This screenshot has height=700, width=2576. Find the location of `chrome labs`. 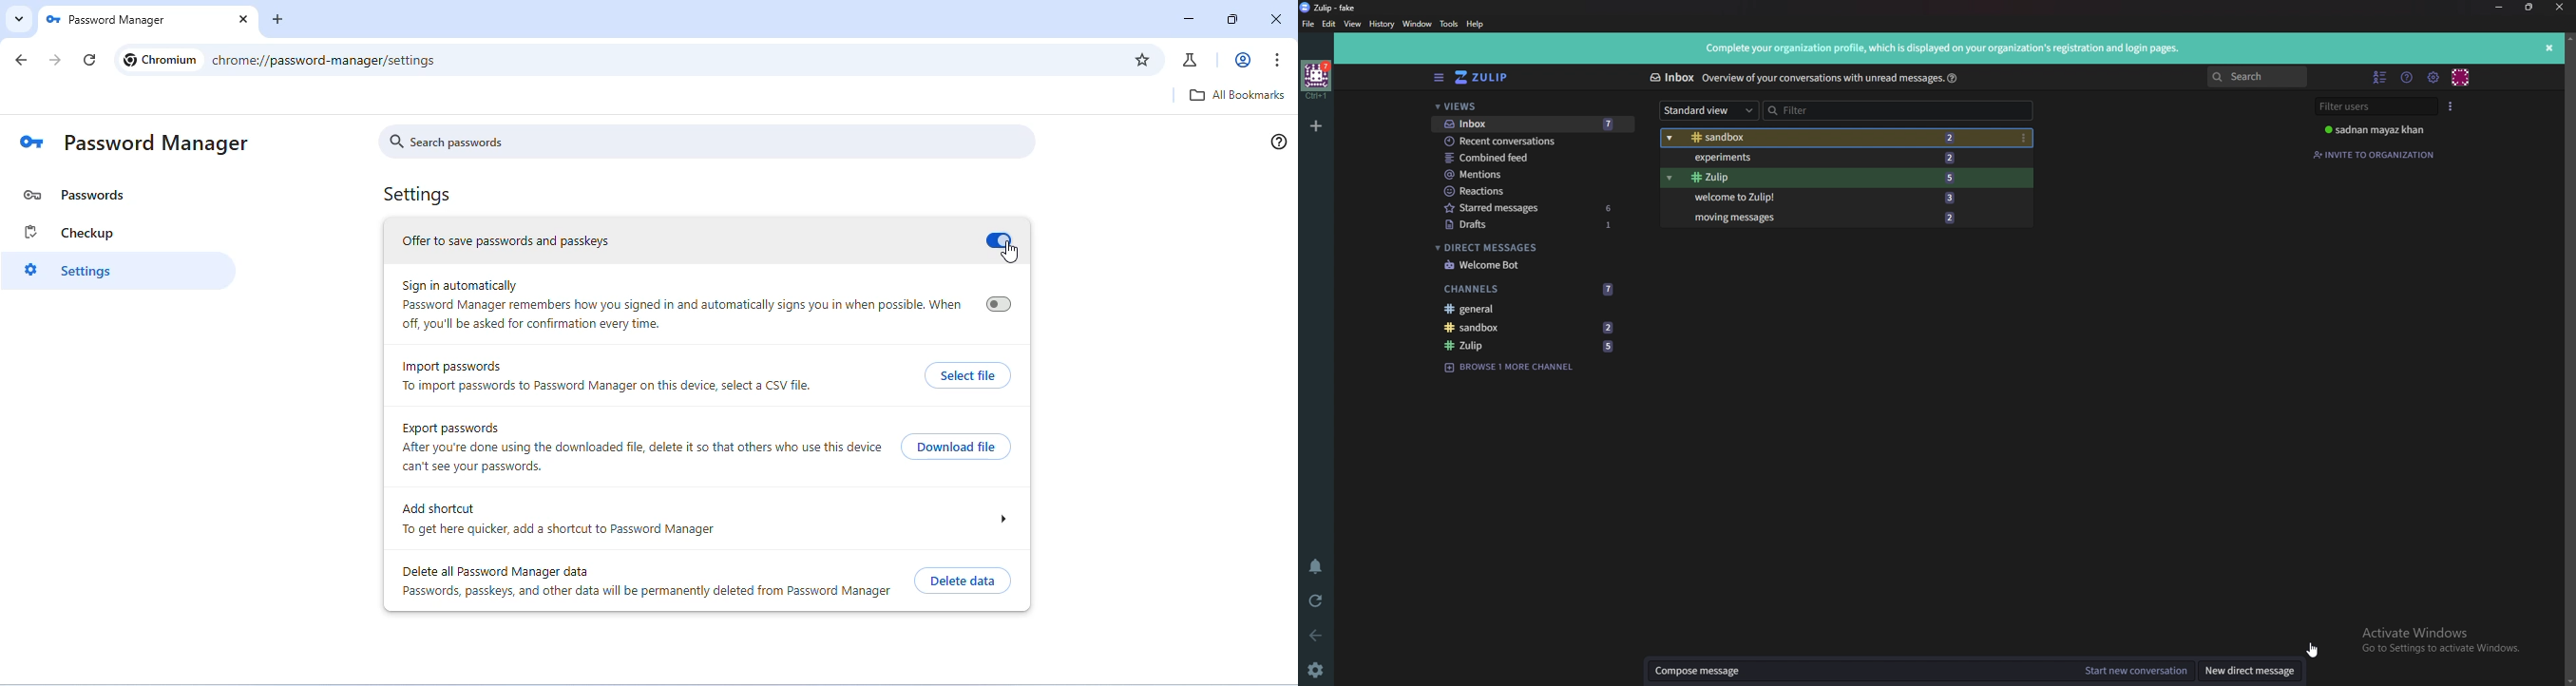

chrome labs is located at coordinates (1192, 60).